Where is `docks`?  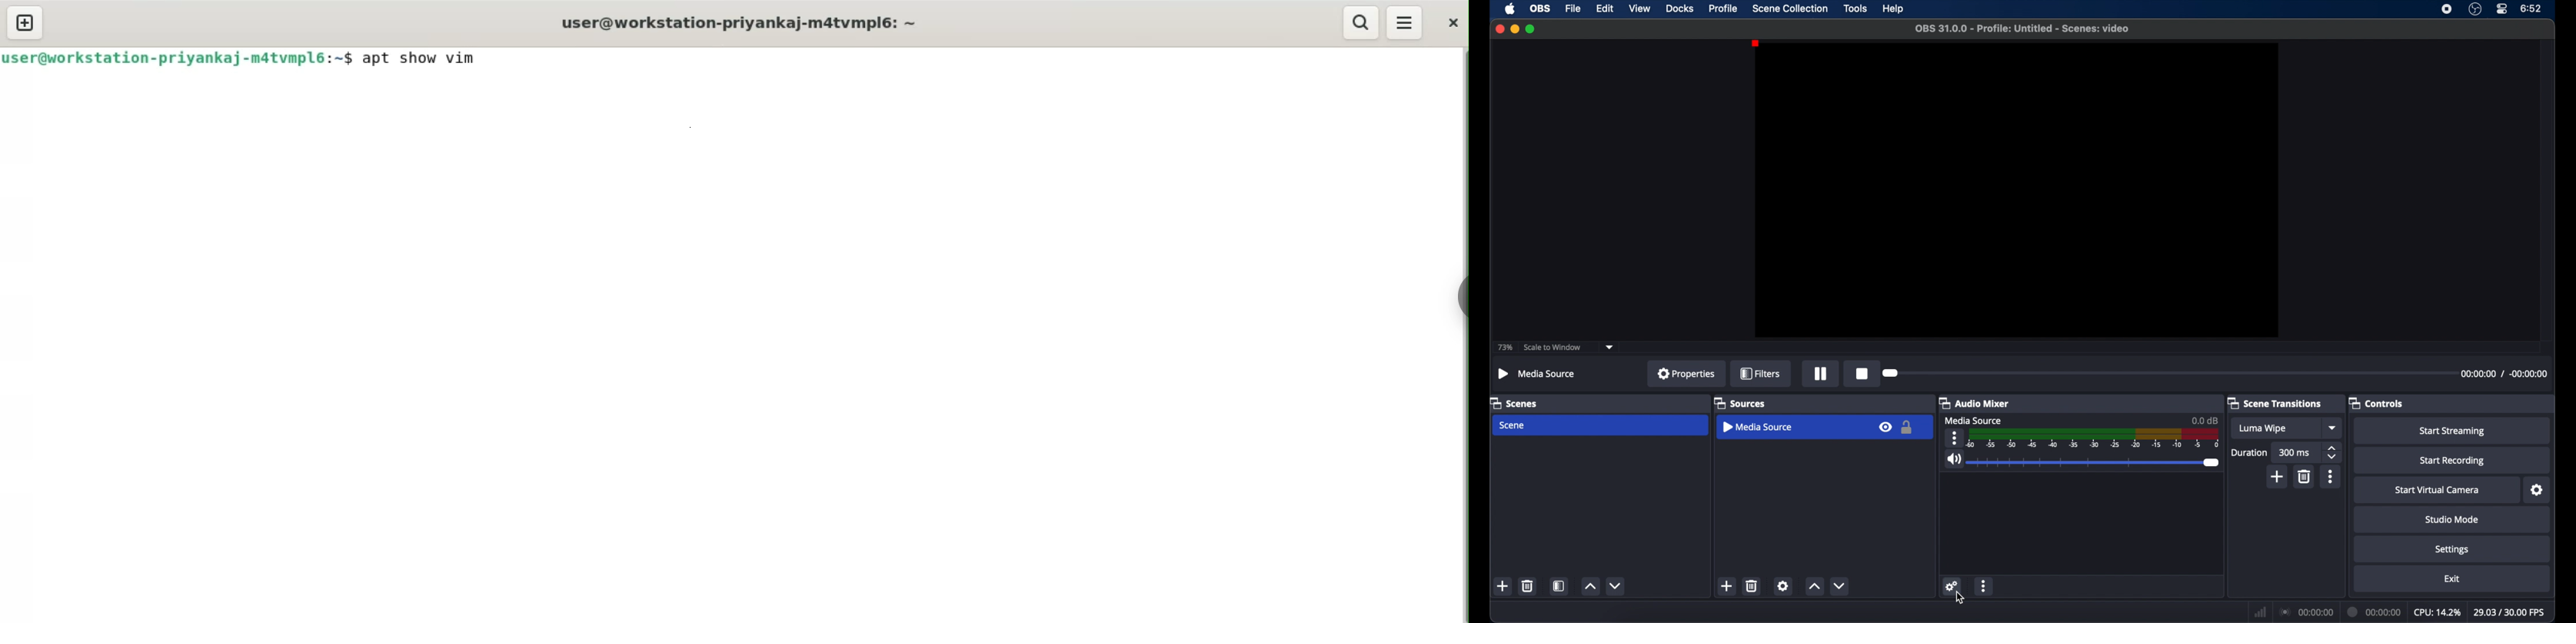 docks is located at coordinates (1680, 9).